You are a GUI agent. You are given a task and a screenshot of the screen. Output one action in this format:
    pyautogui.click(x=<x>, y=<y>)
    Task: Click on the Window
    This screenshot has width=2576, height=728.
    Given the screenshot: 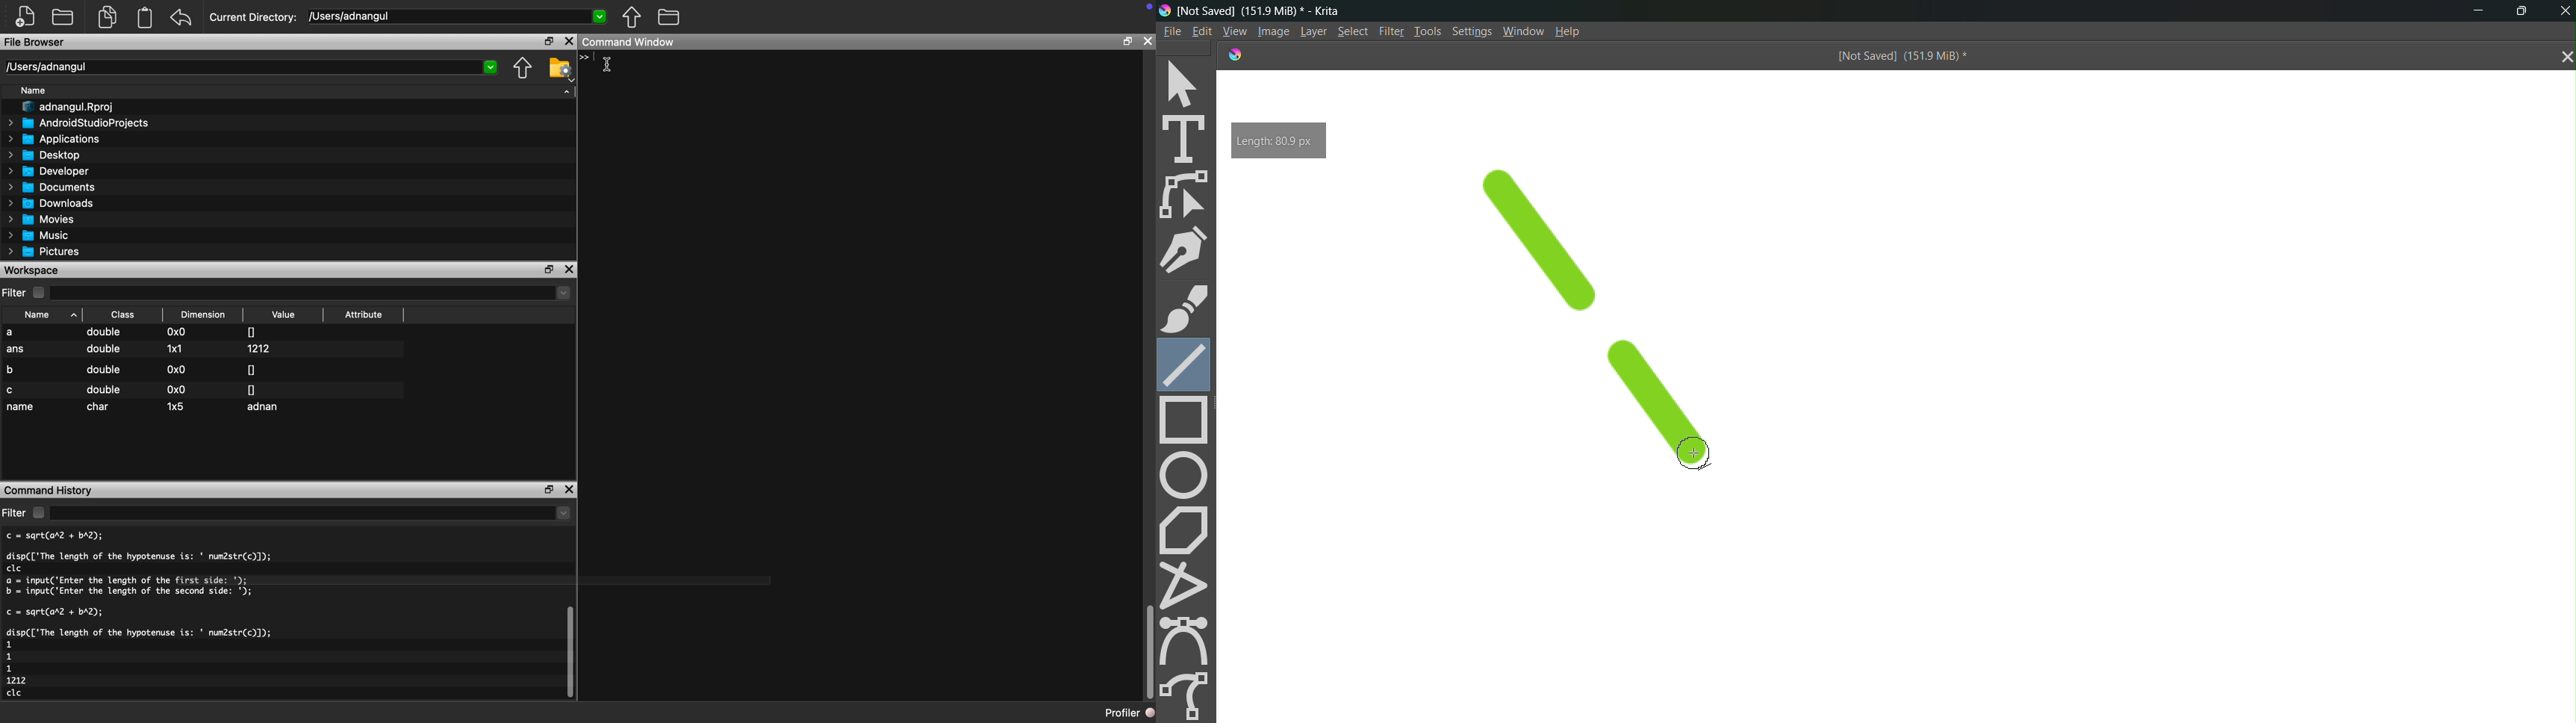 What is the action you would take?
    pyautogui.click(x=1523, y=31)
    